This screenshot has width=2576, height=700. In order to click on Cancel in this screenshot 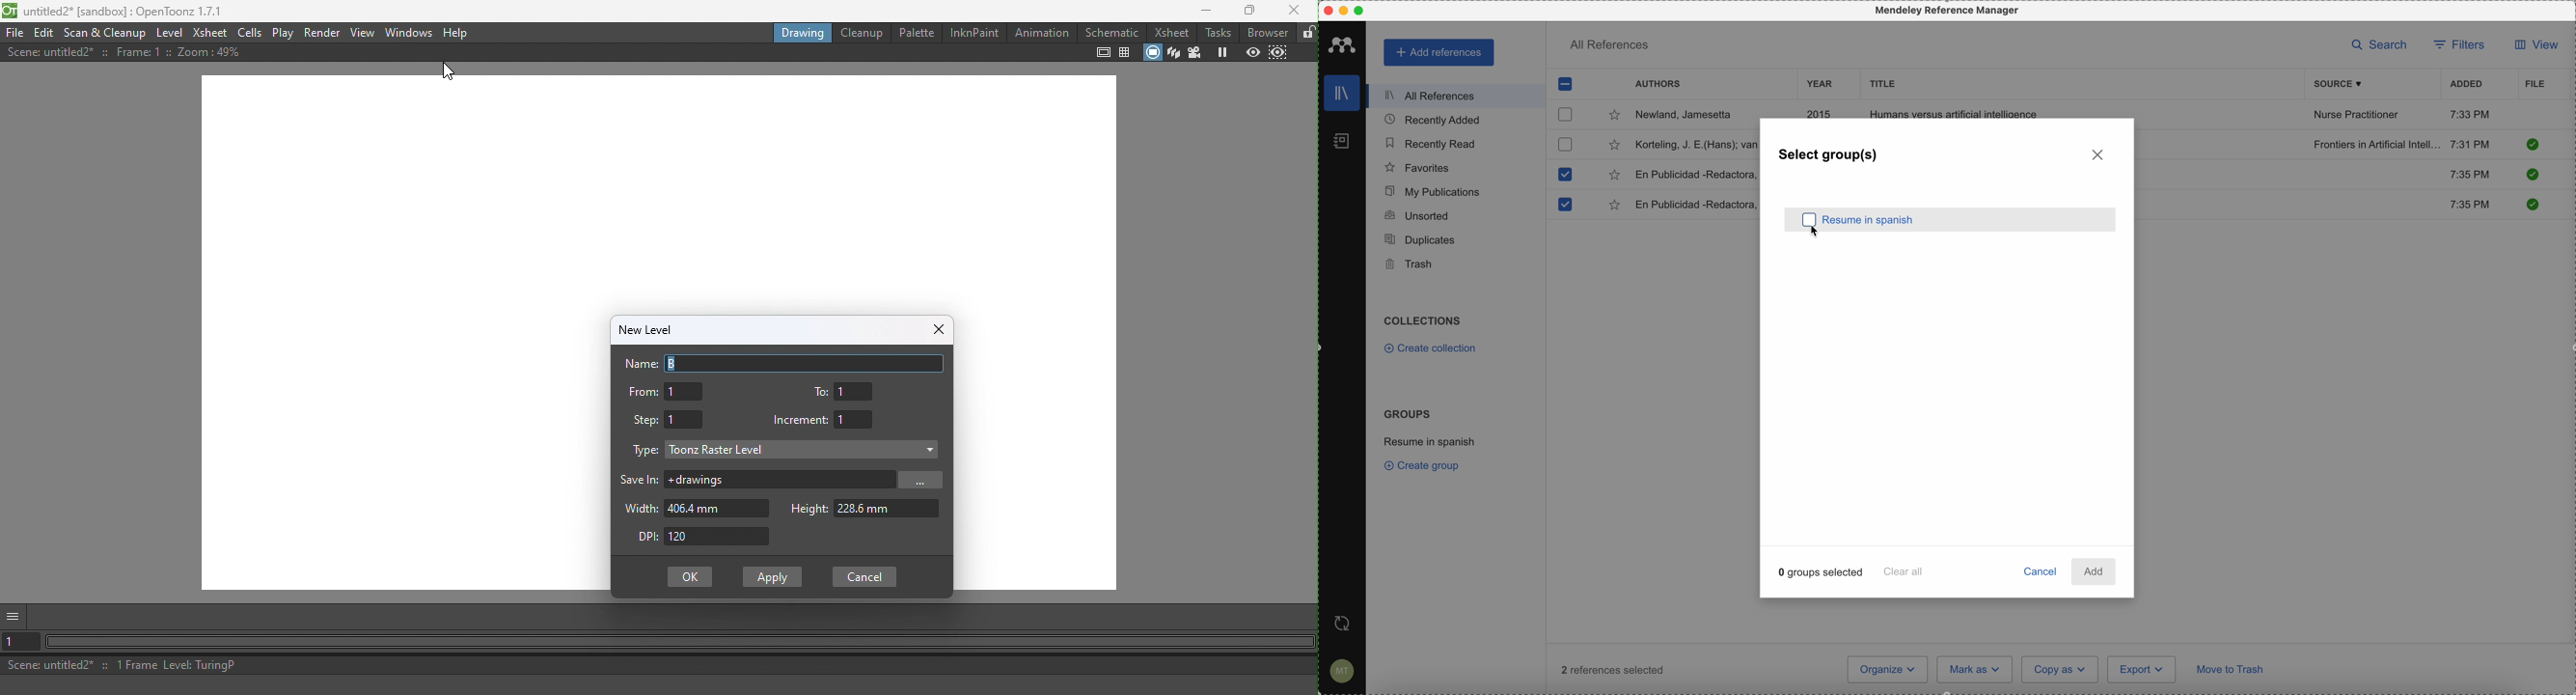, I will do `click(864, 576)`.